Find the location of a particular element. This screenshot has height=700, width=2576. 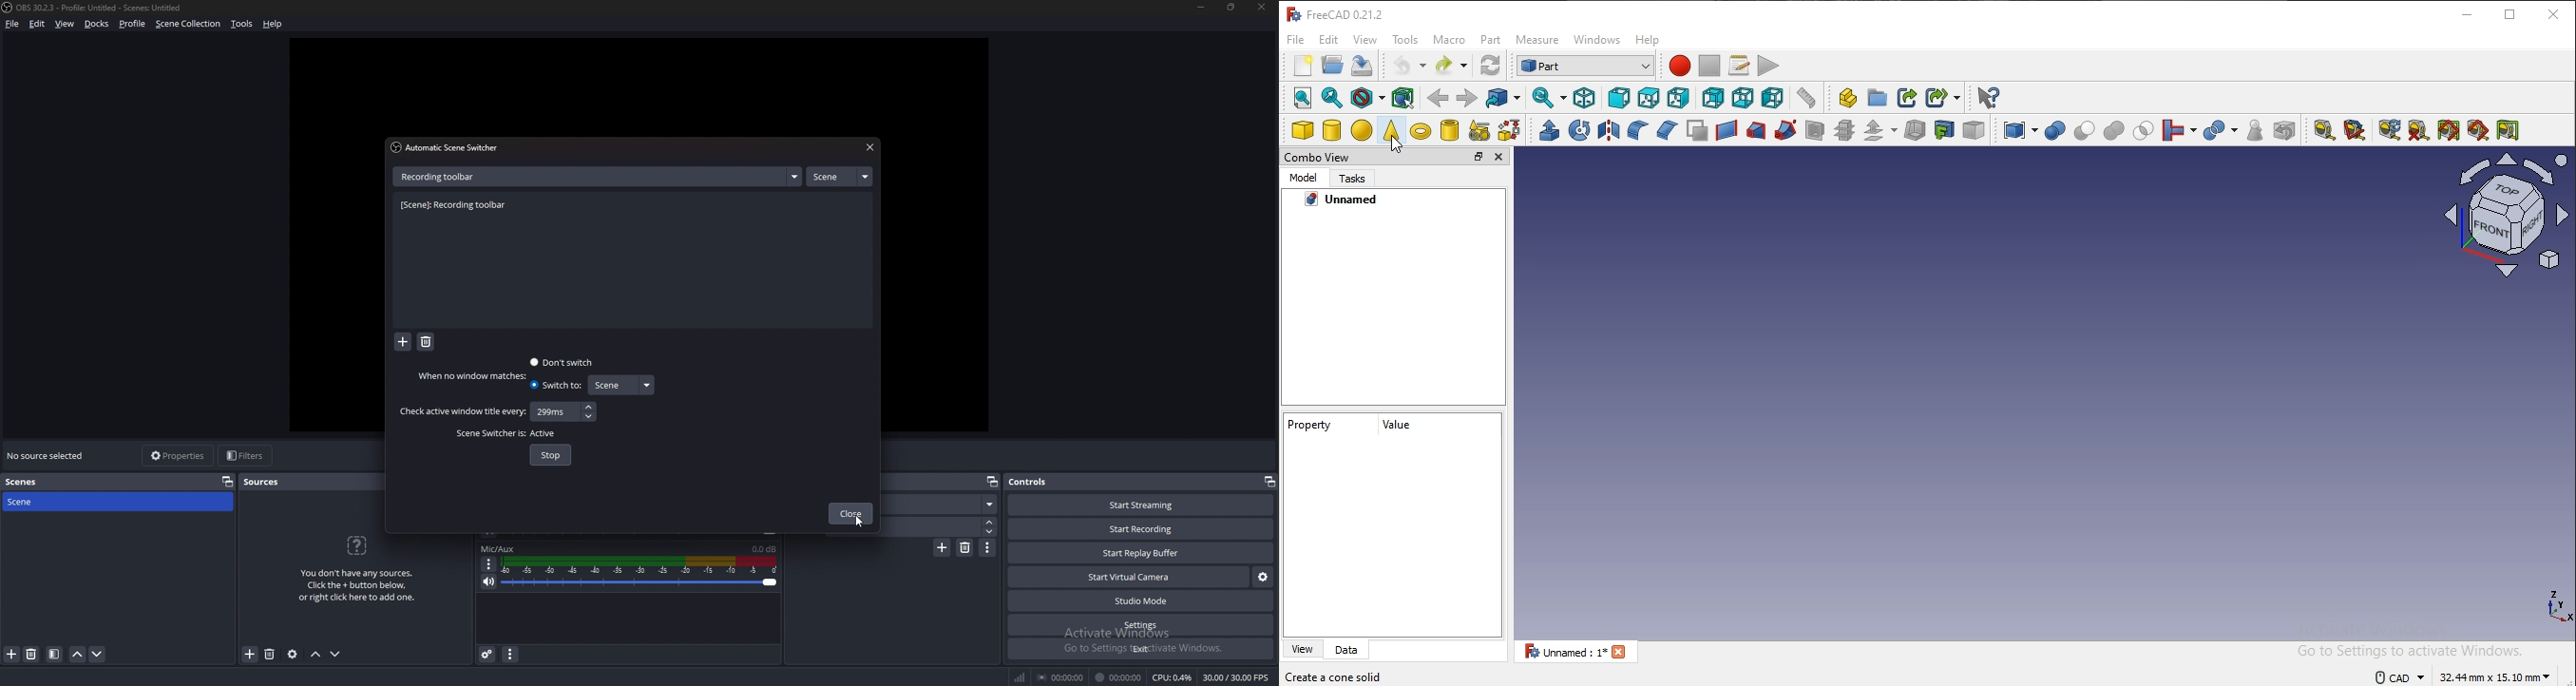

fit all  is located at coordinates (1302, 97).